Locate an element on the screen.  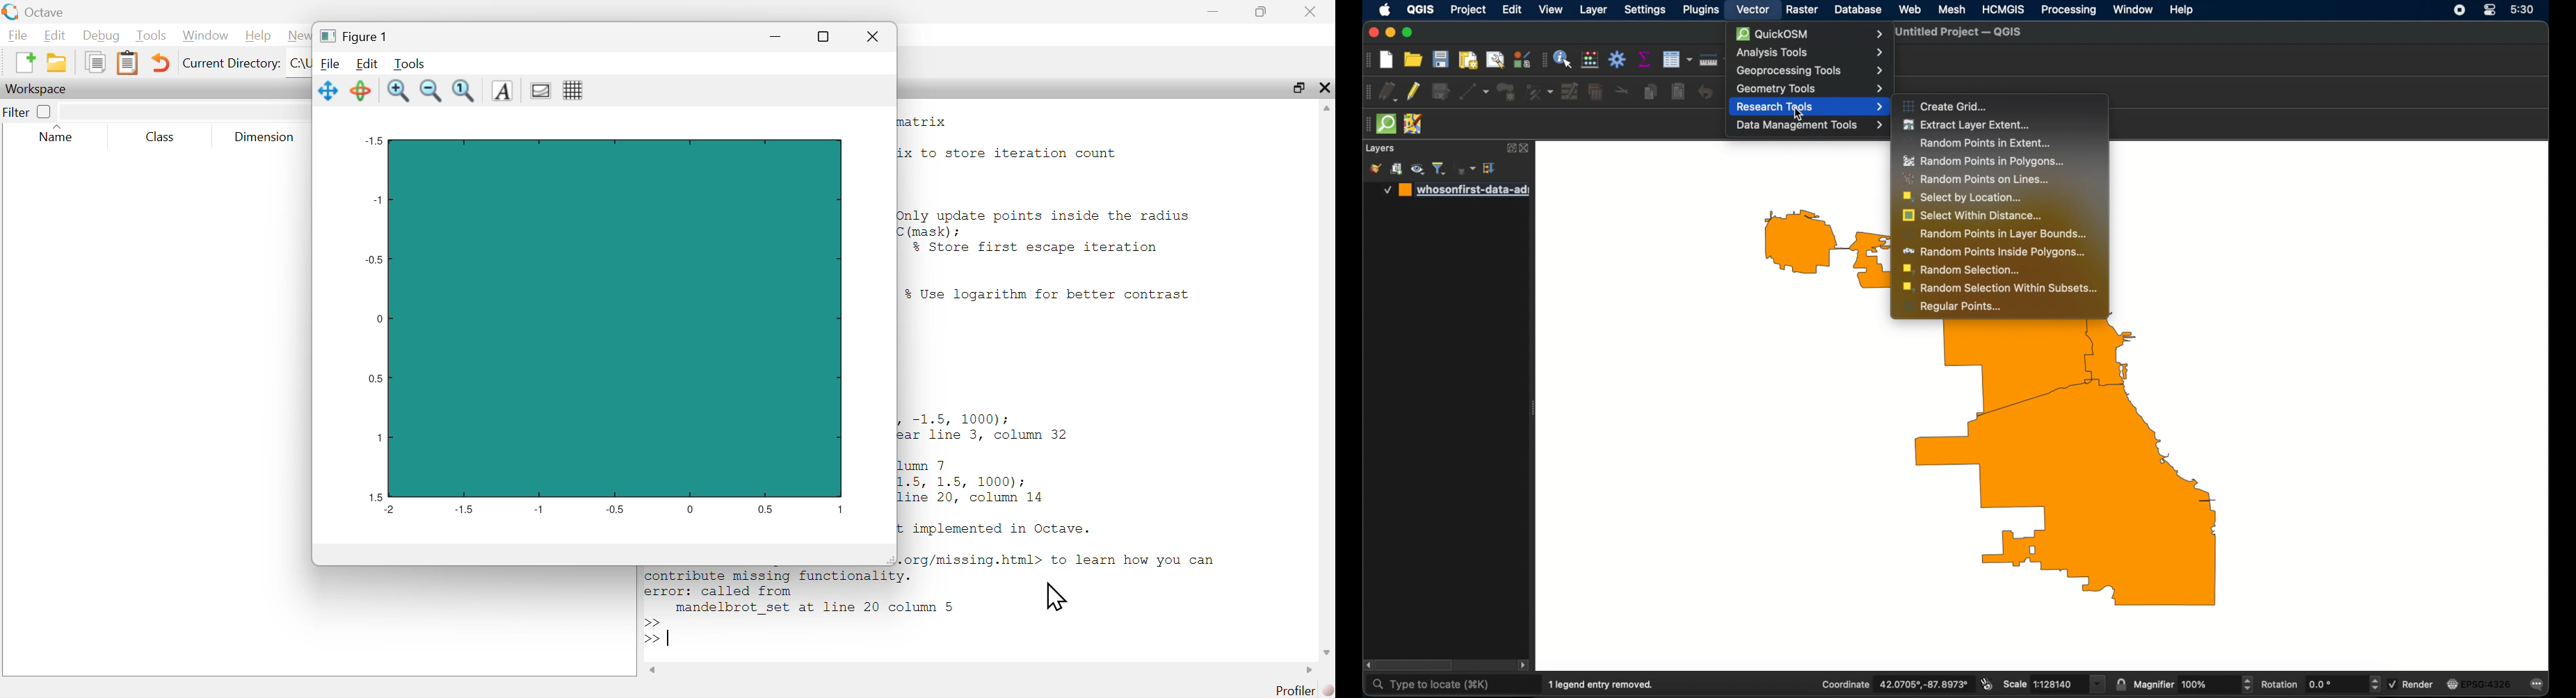
New script is located at coordinates (24, 63).